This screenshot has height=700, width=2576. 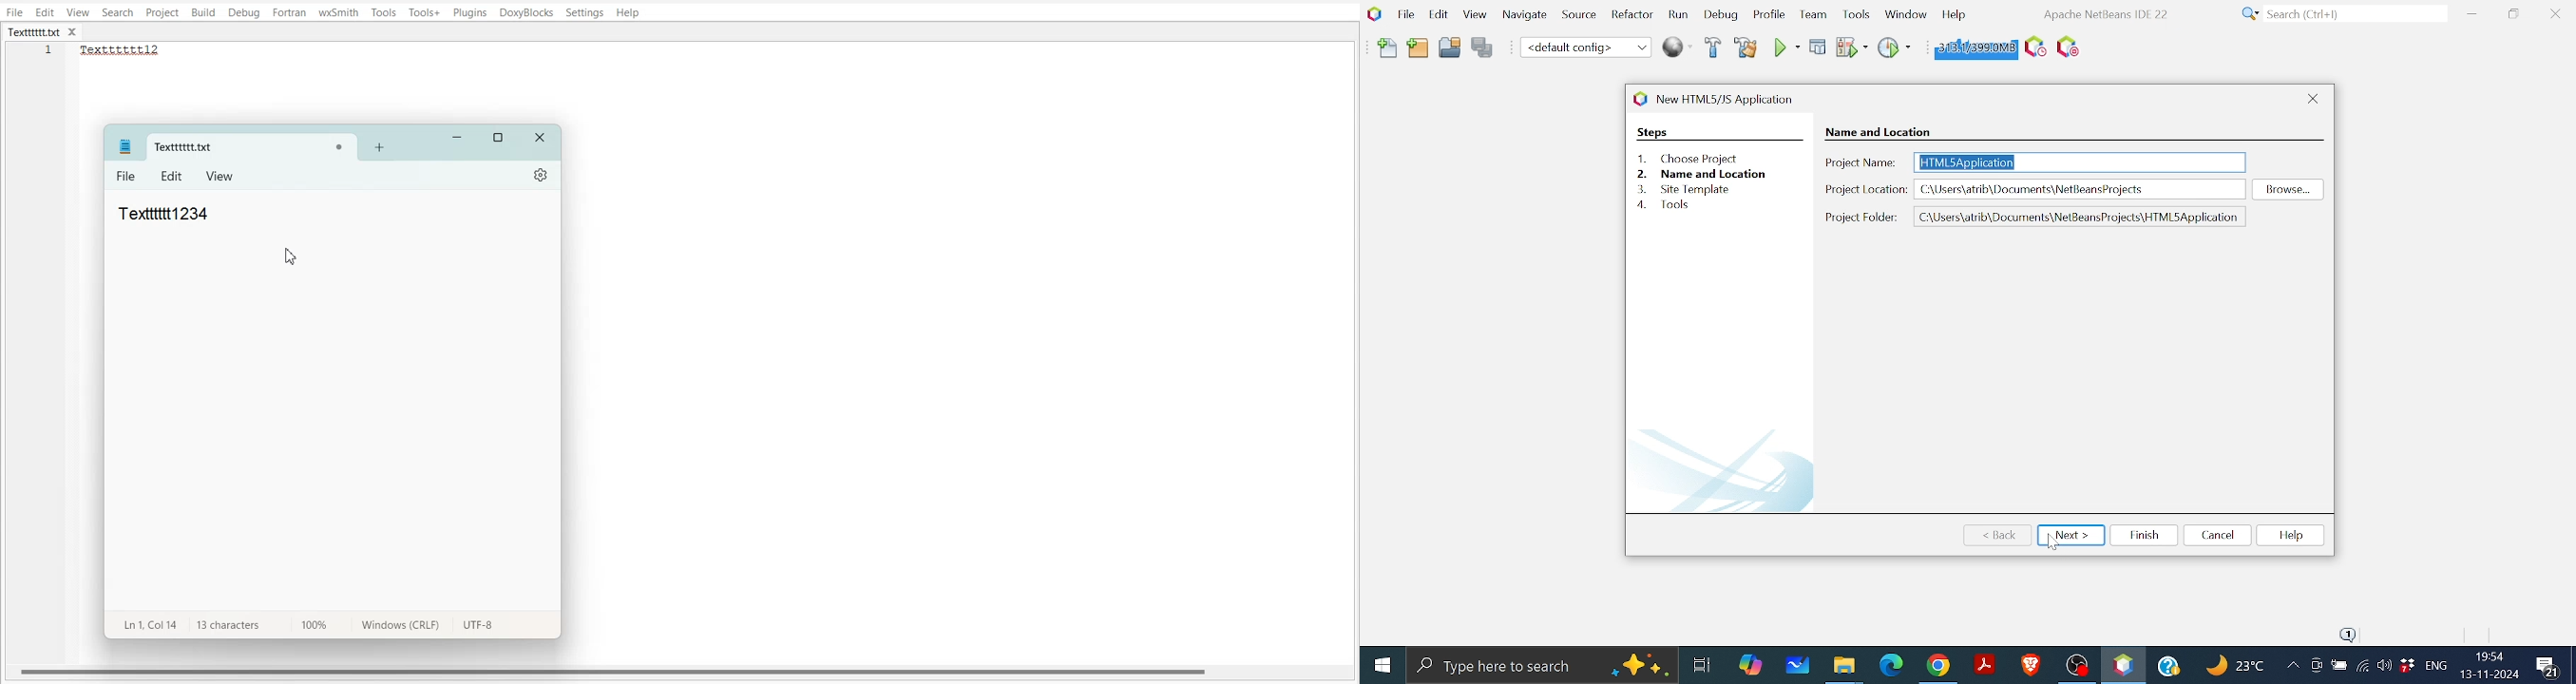 What do you see at coordinates (292, 256) in the screenshot?
I see `Cursor` at bounding box center [292, 256].